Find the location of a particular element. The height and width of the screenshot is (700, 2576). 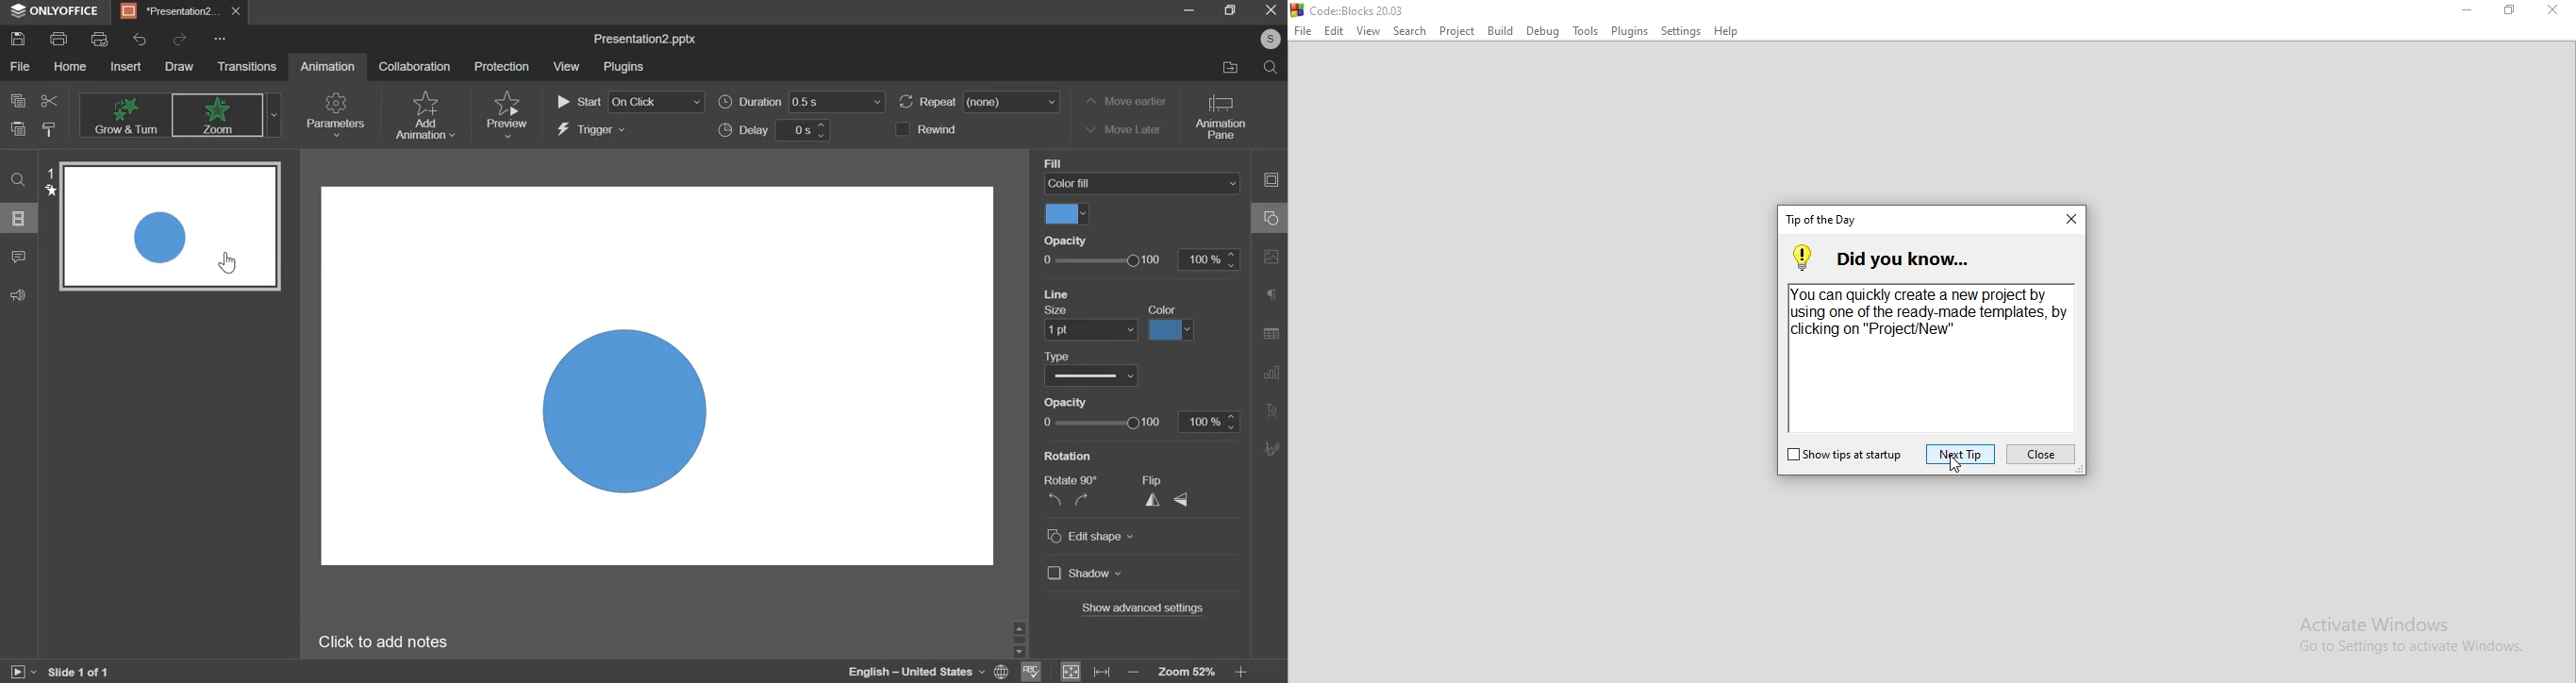

spellcheck is located at coordinates (1032, 670).